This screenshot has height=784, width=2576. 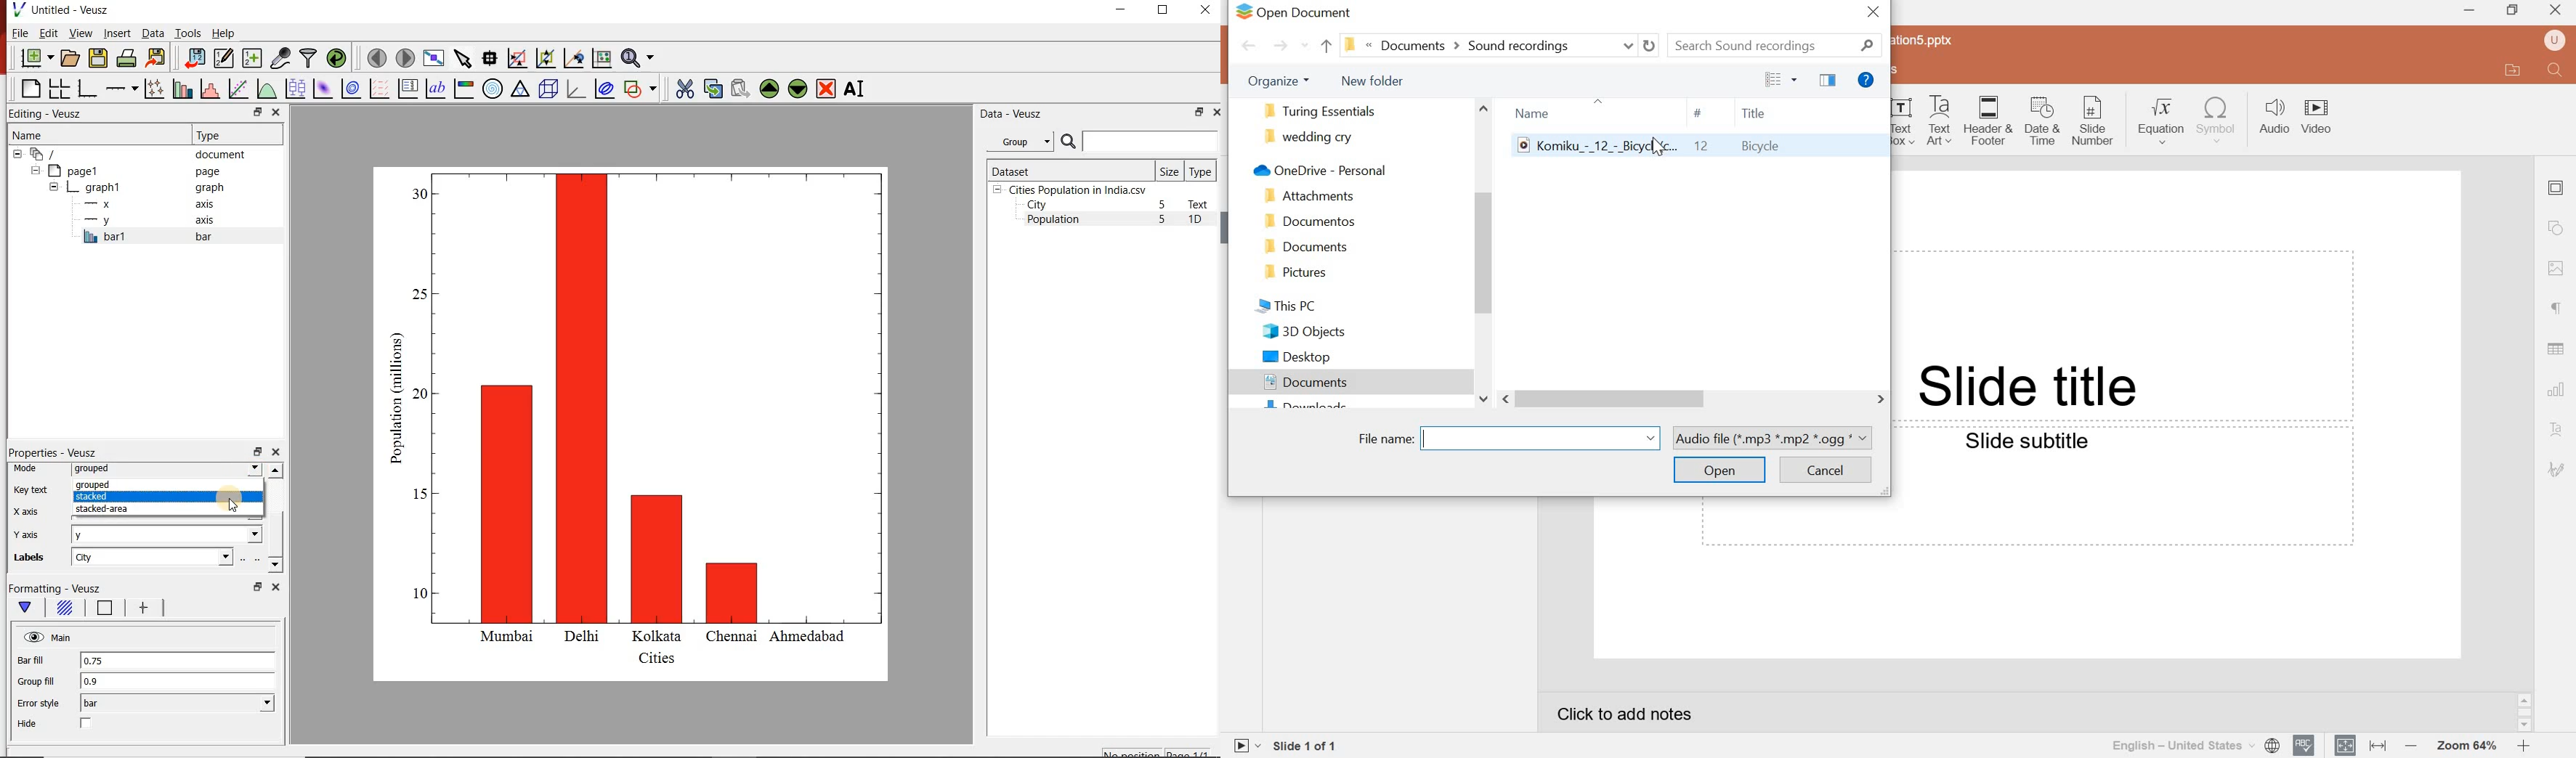 I want to click on cut the selected widget, so click(x=682, y=89).